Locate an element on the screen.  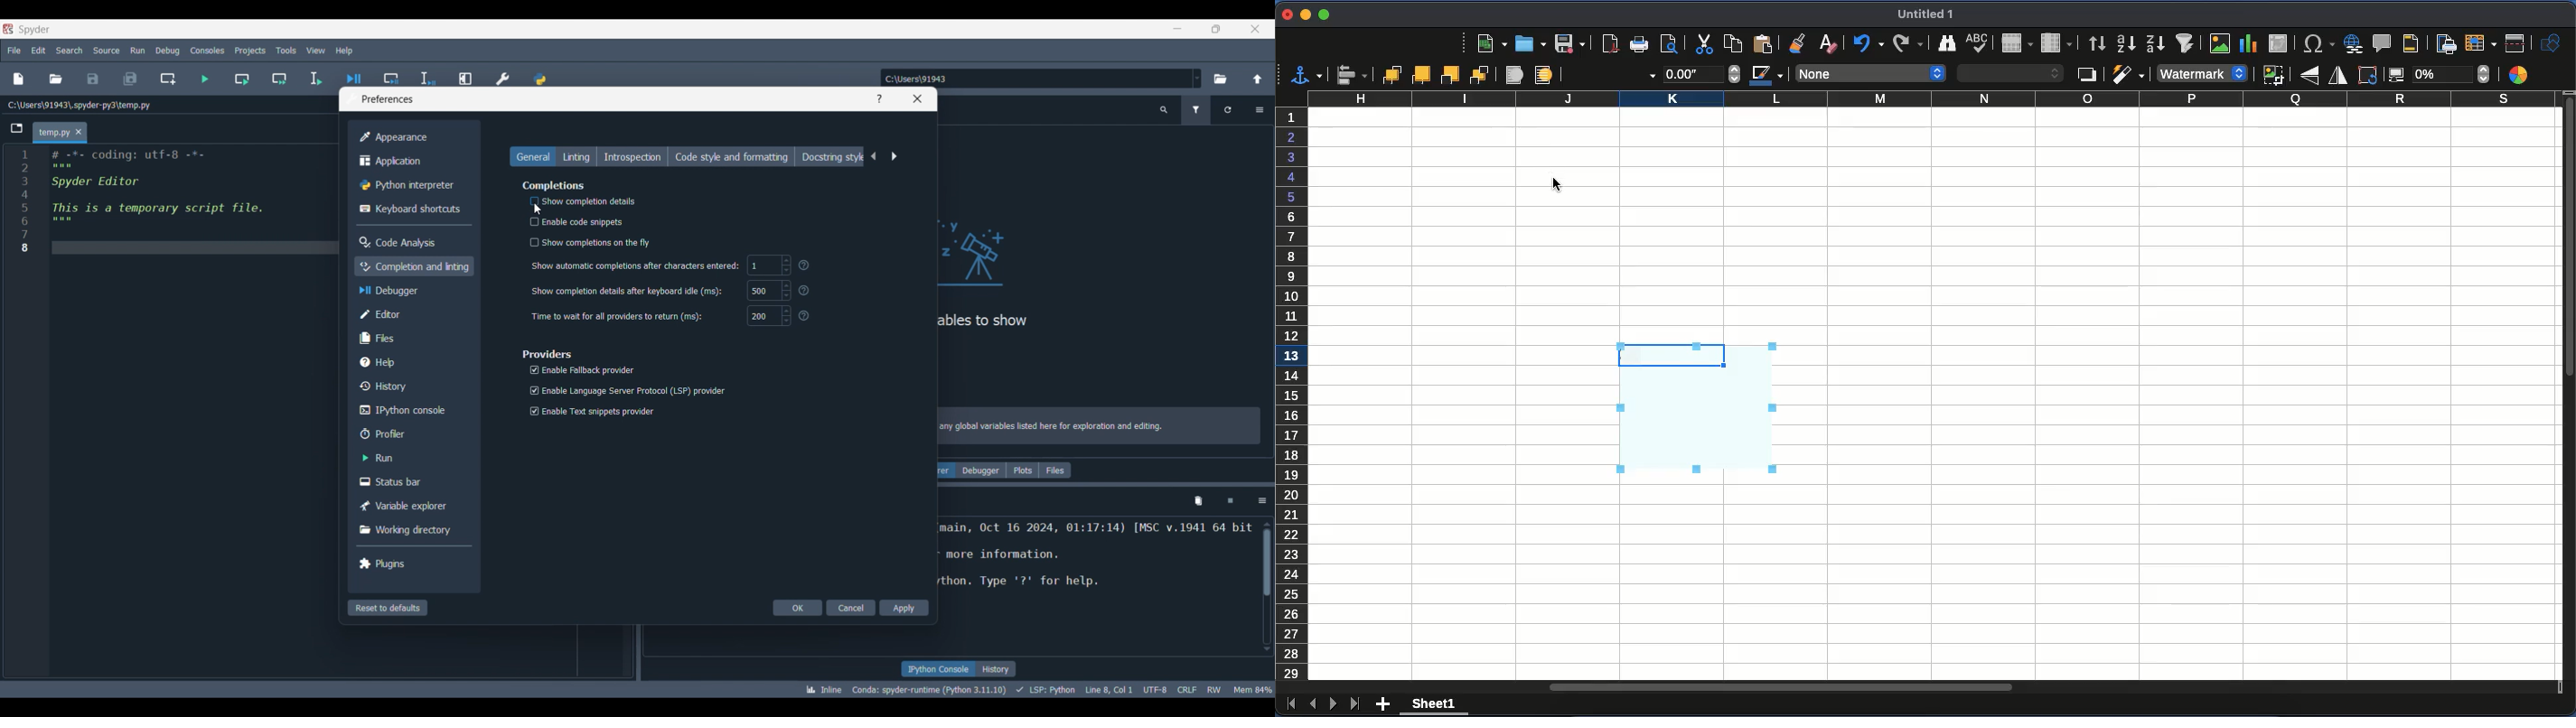
new is located at coordinates (1490, 44).